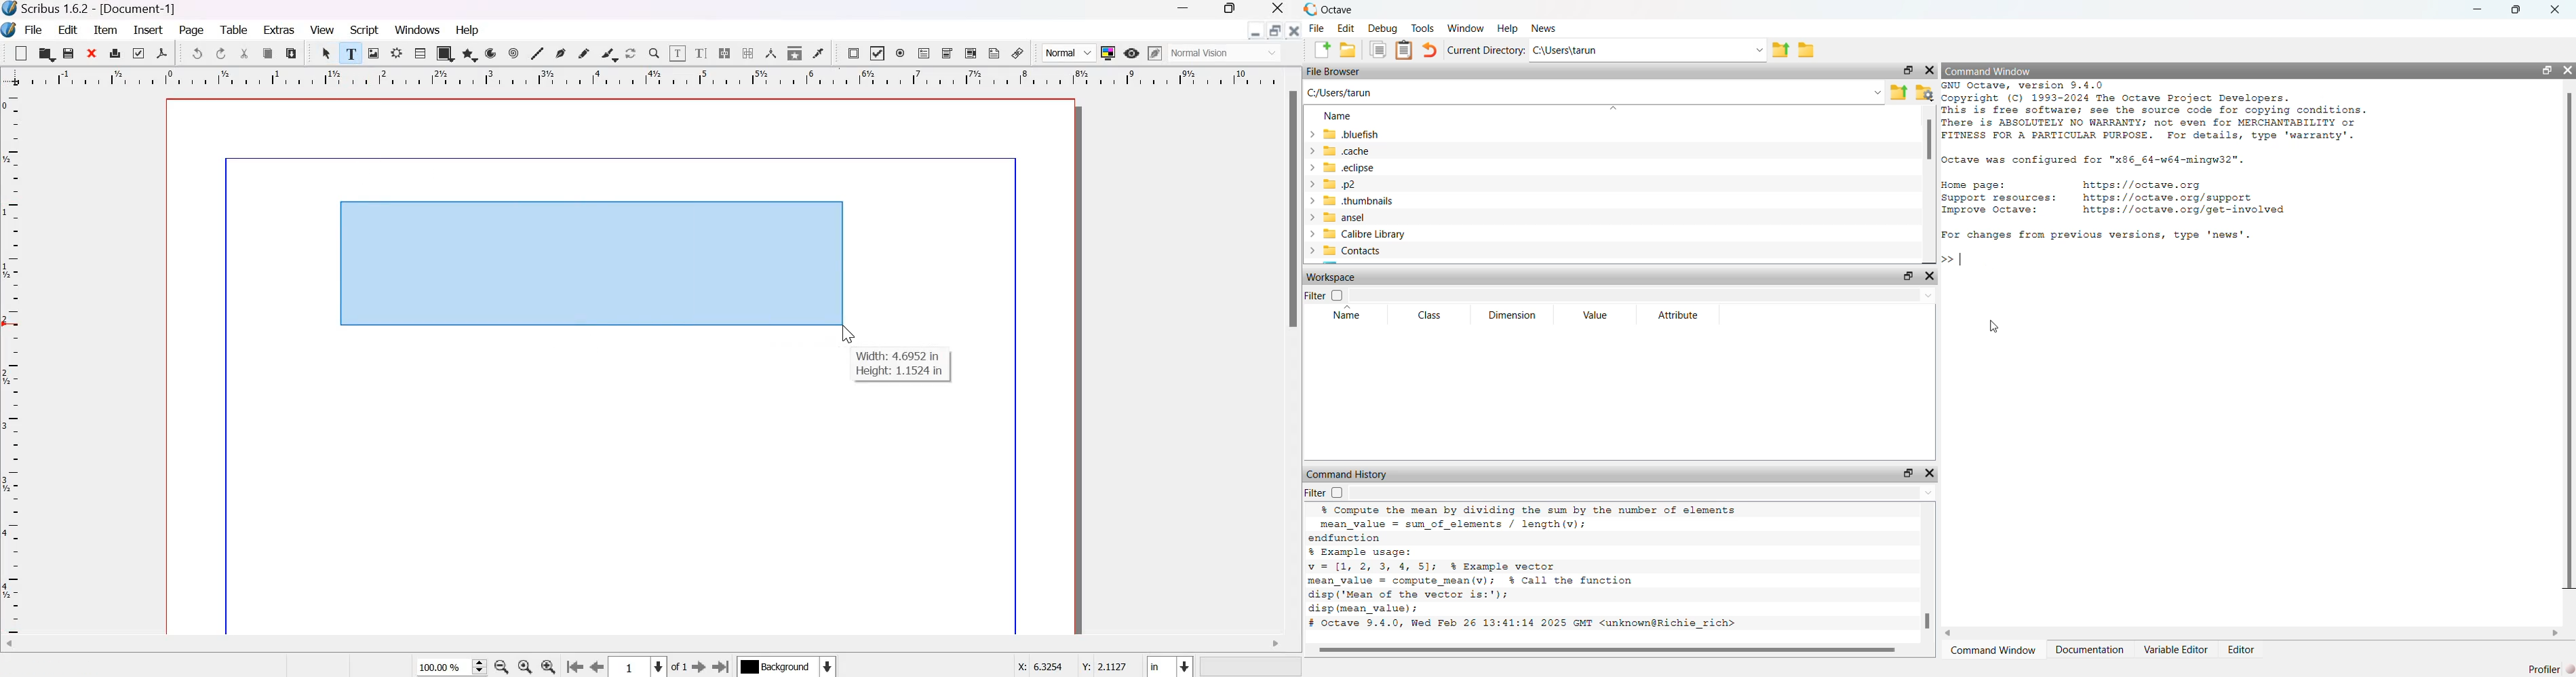 The width and height of the screenshot is (2576, 700). Describe the element at coordinates (1384, 29) in the screenshot. I see `debug` at that location.